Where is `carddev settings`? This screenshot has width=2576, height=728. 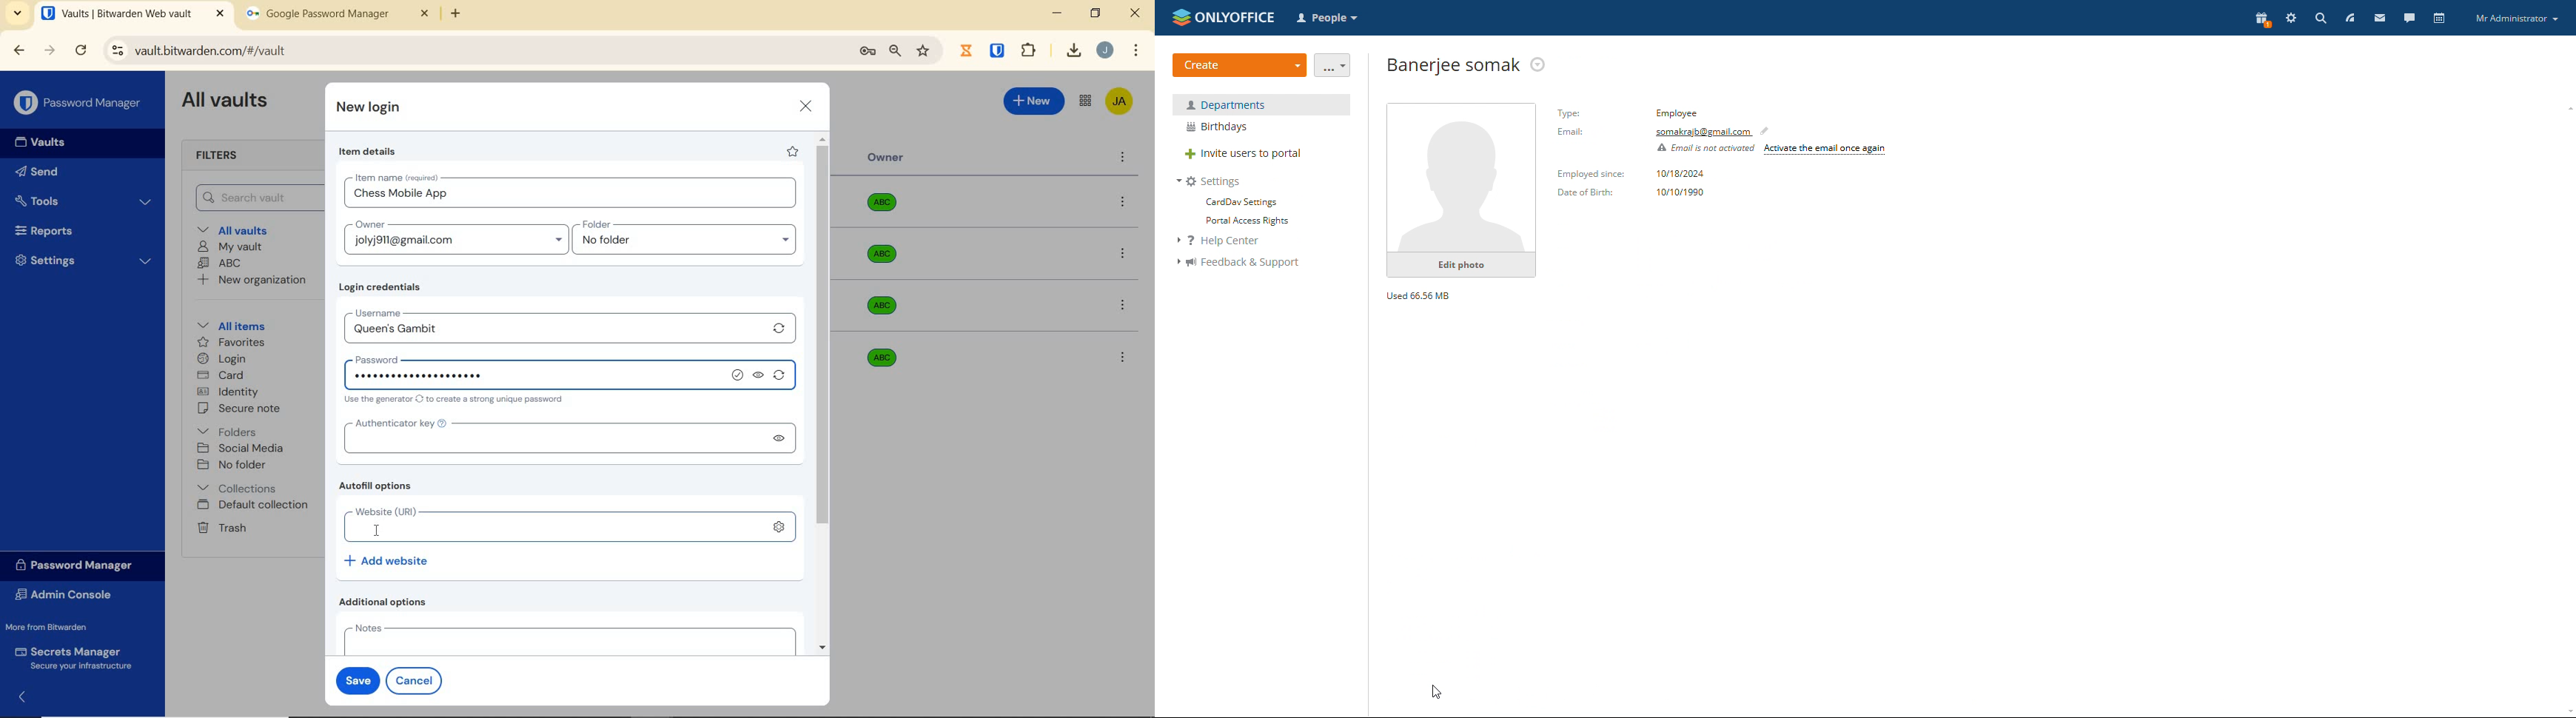
carddev settings is located at coordinates (1240, 202).